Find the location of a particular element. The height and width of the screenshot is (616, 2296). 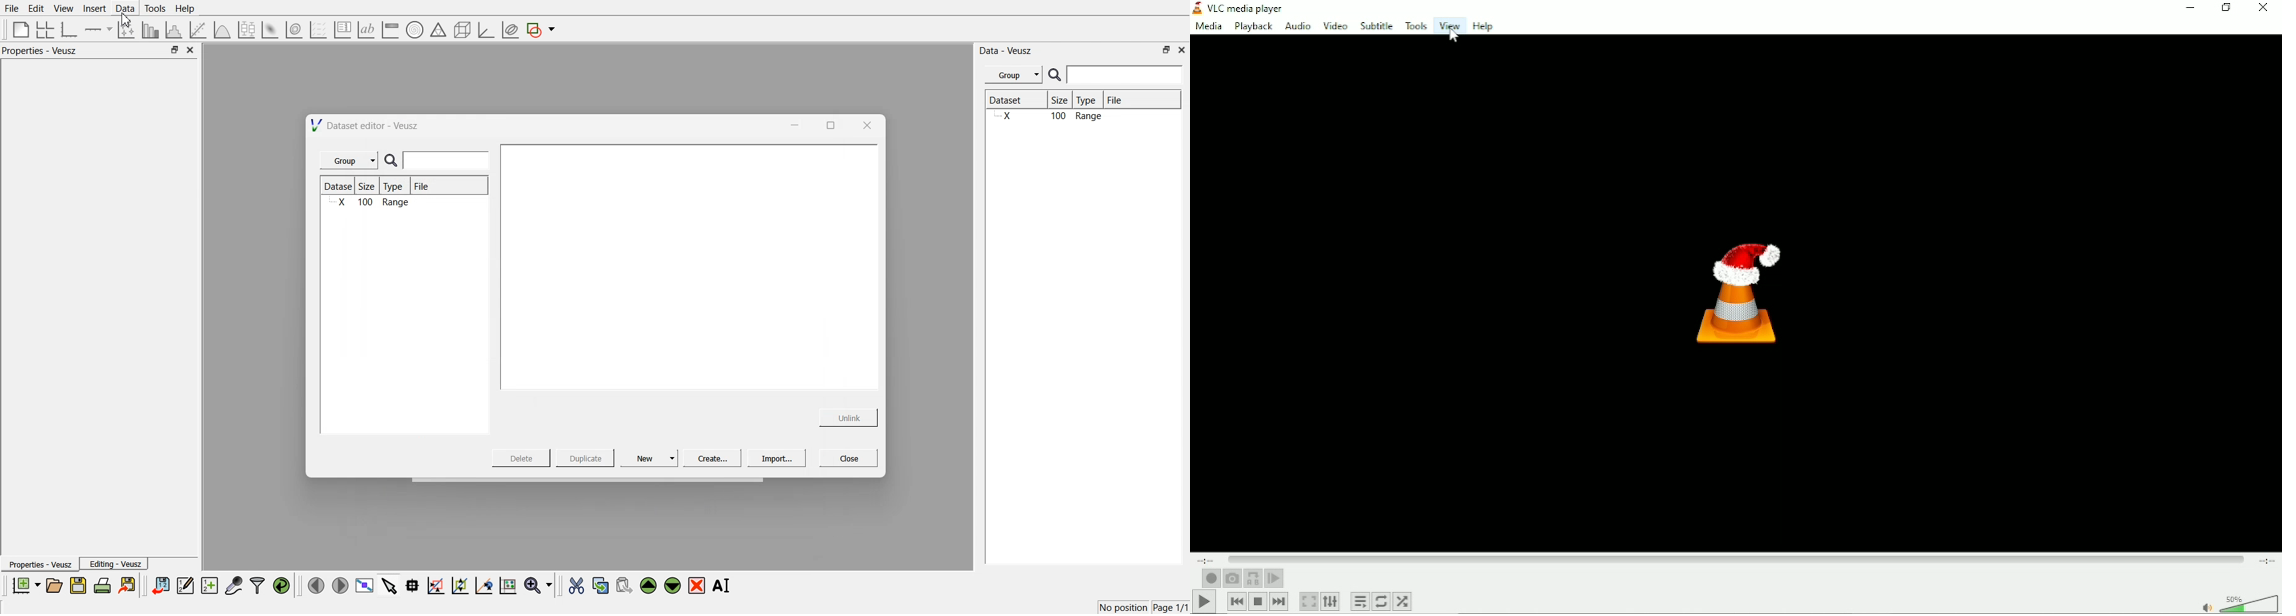

copy the selected widgets is located at coordinates (601, 585).